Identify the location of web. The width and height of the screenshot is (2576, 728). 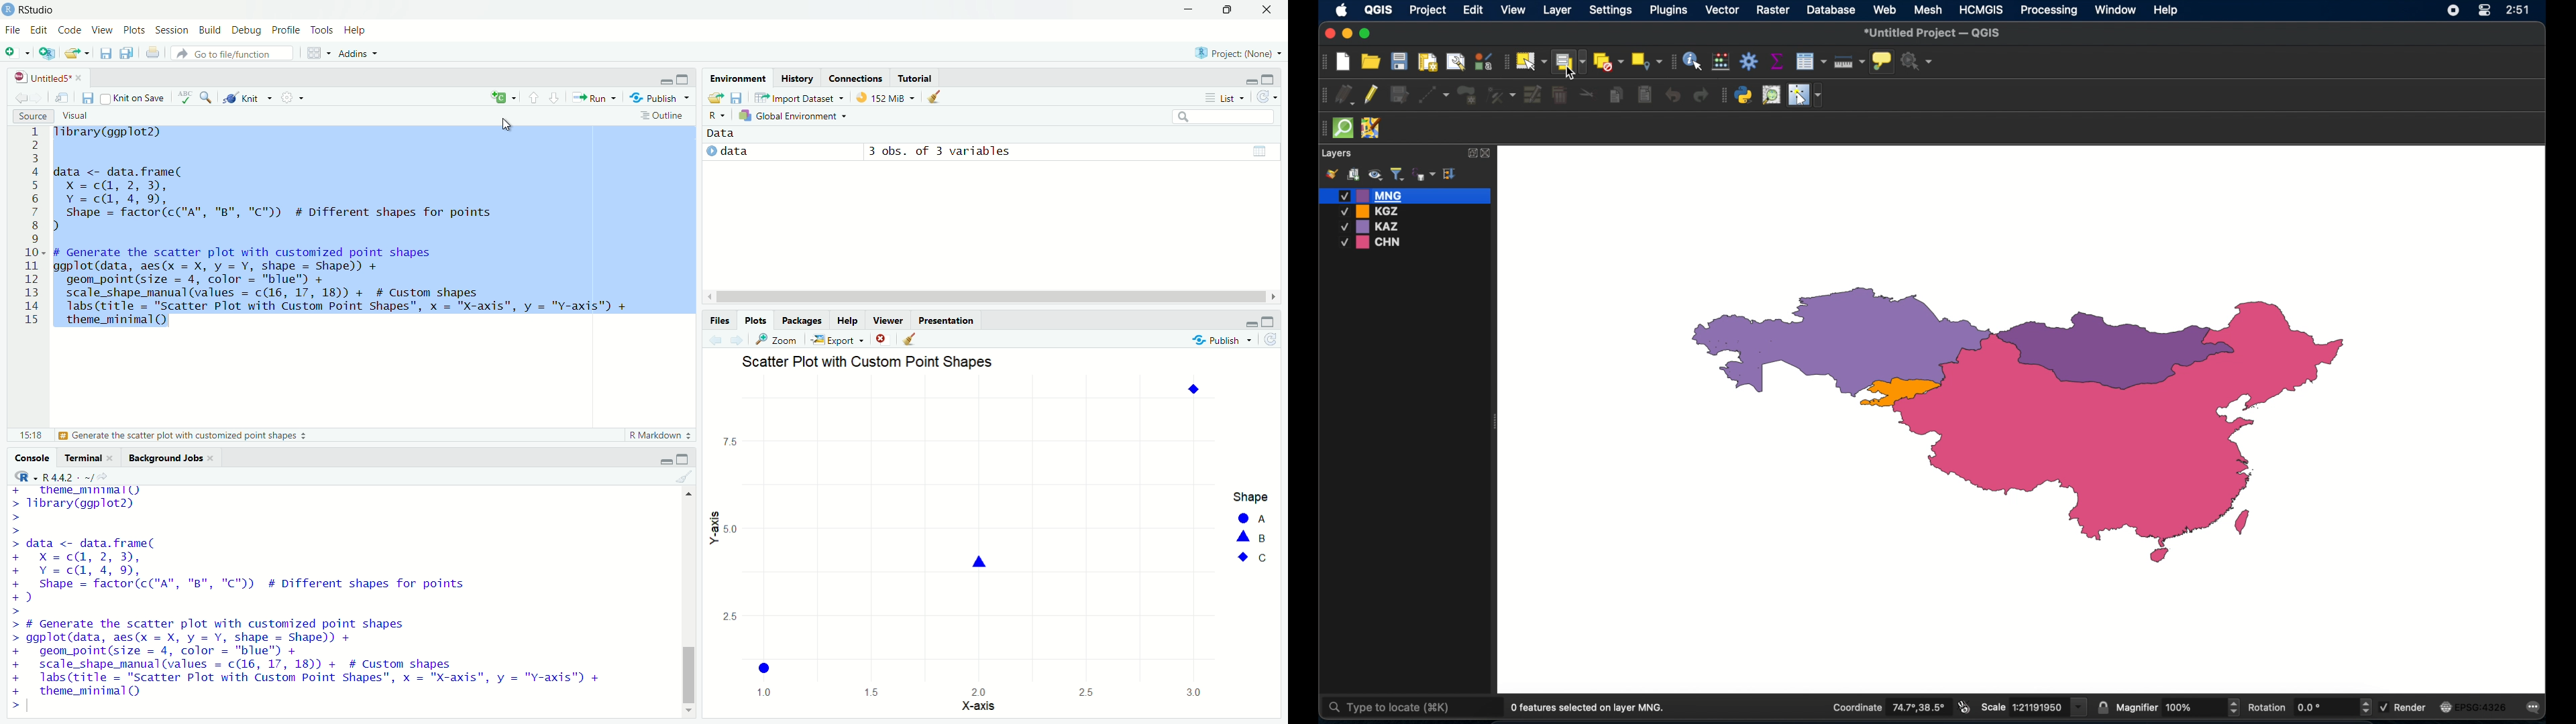
(1885, 9).